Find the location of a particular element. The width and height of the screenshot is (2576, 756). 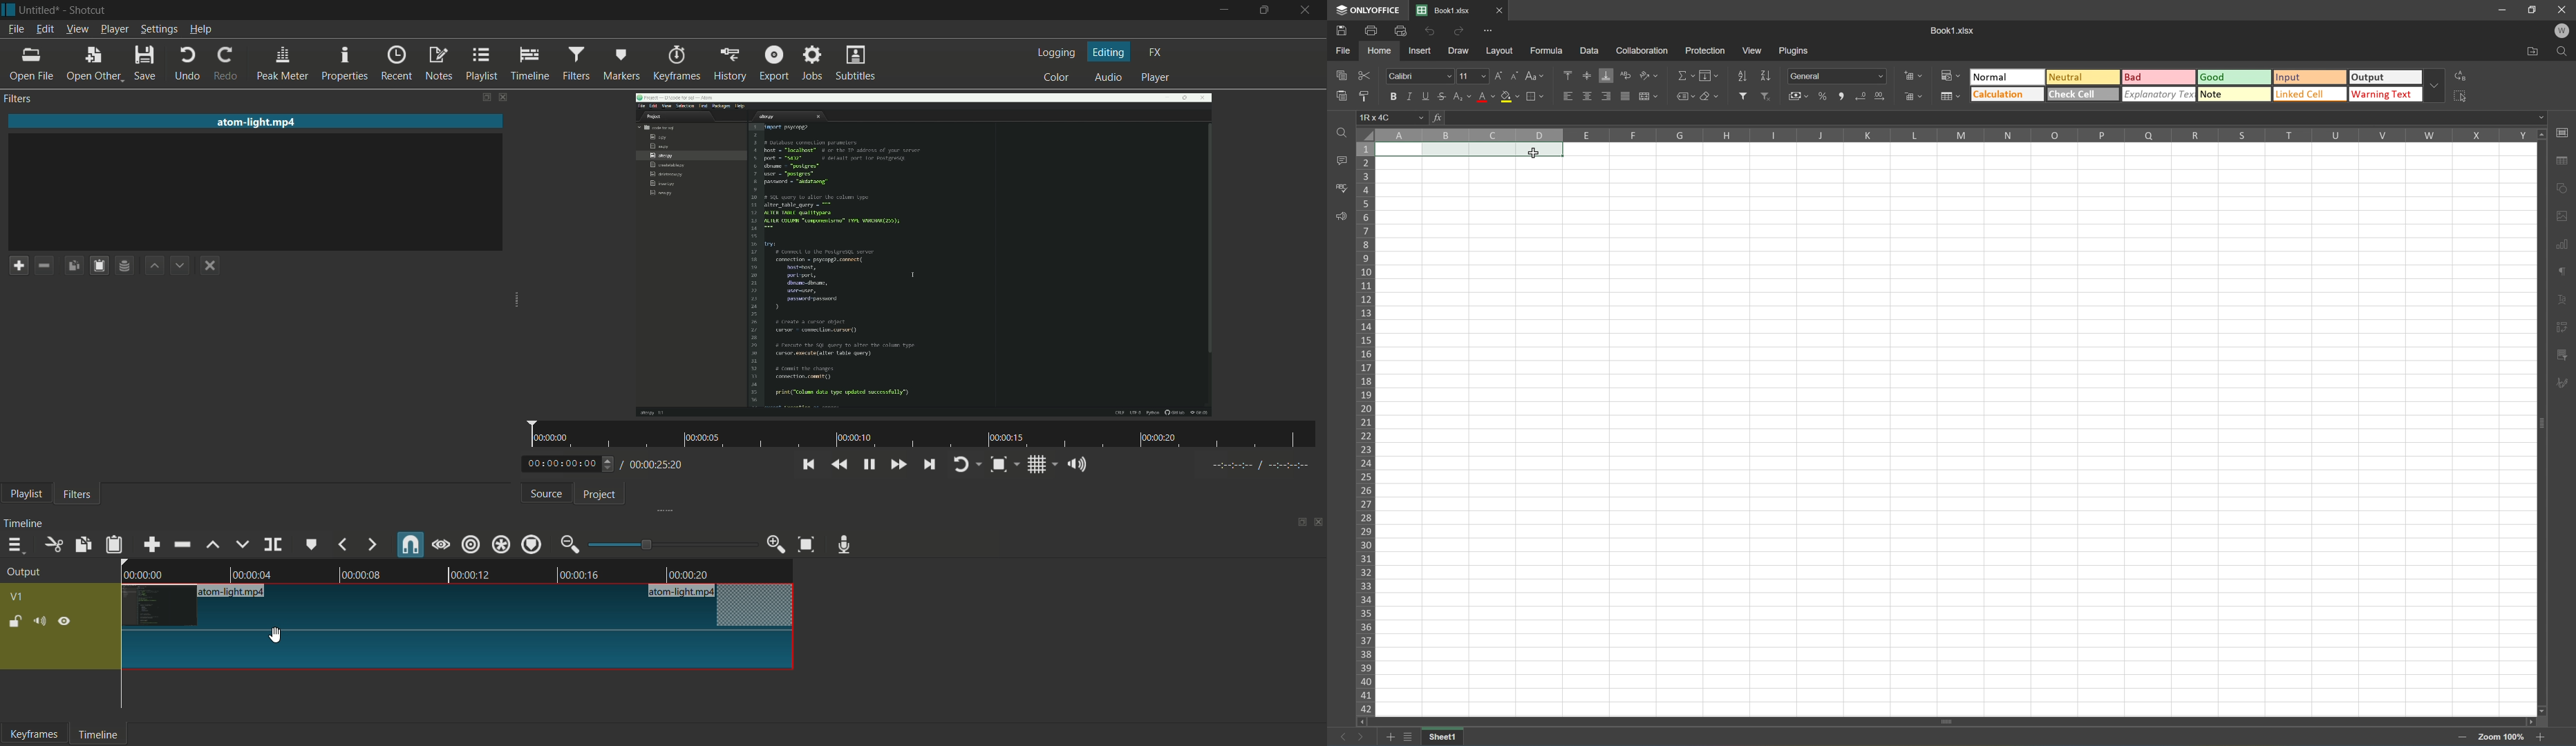

Copy style is located at coordinates (1365, 96).